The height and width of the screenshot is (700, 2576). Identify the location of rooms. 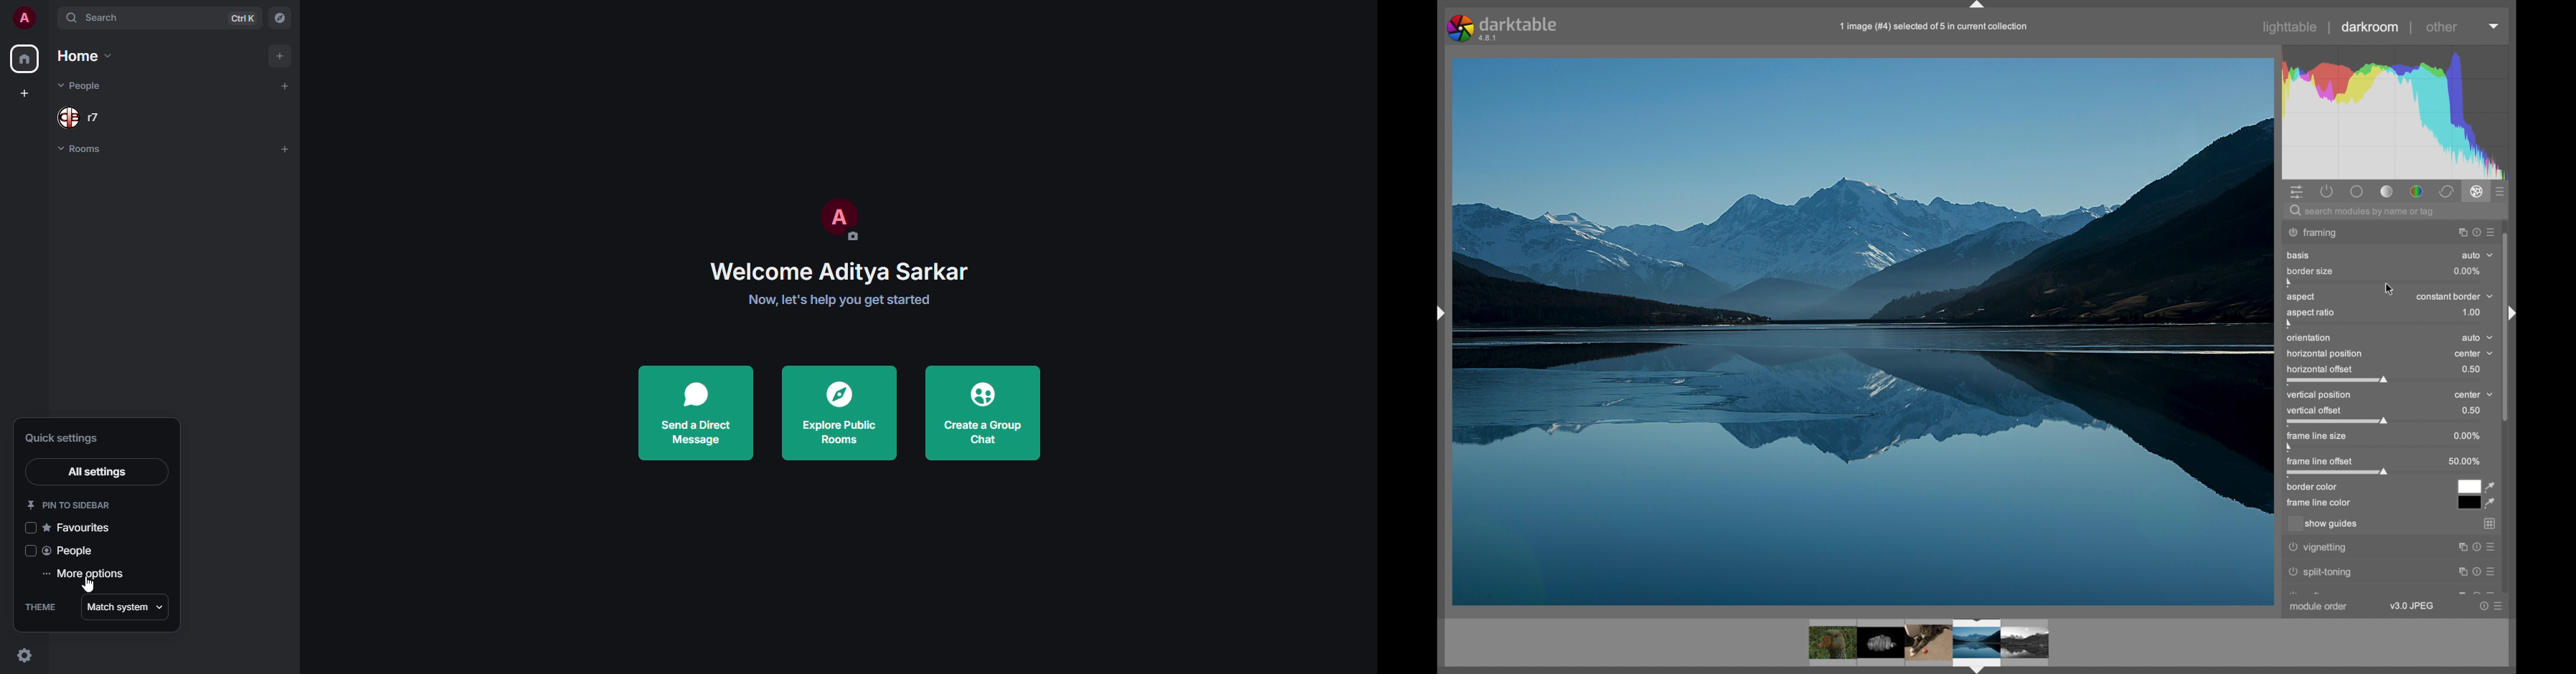
(80, 150).